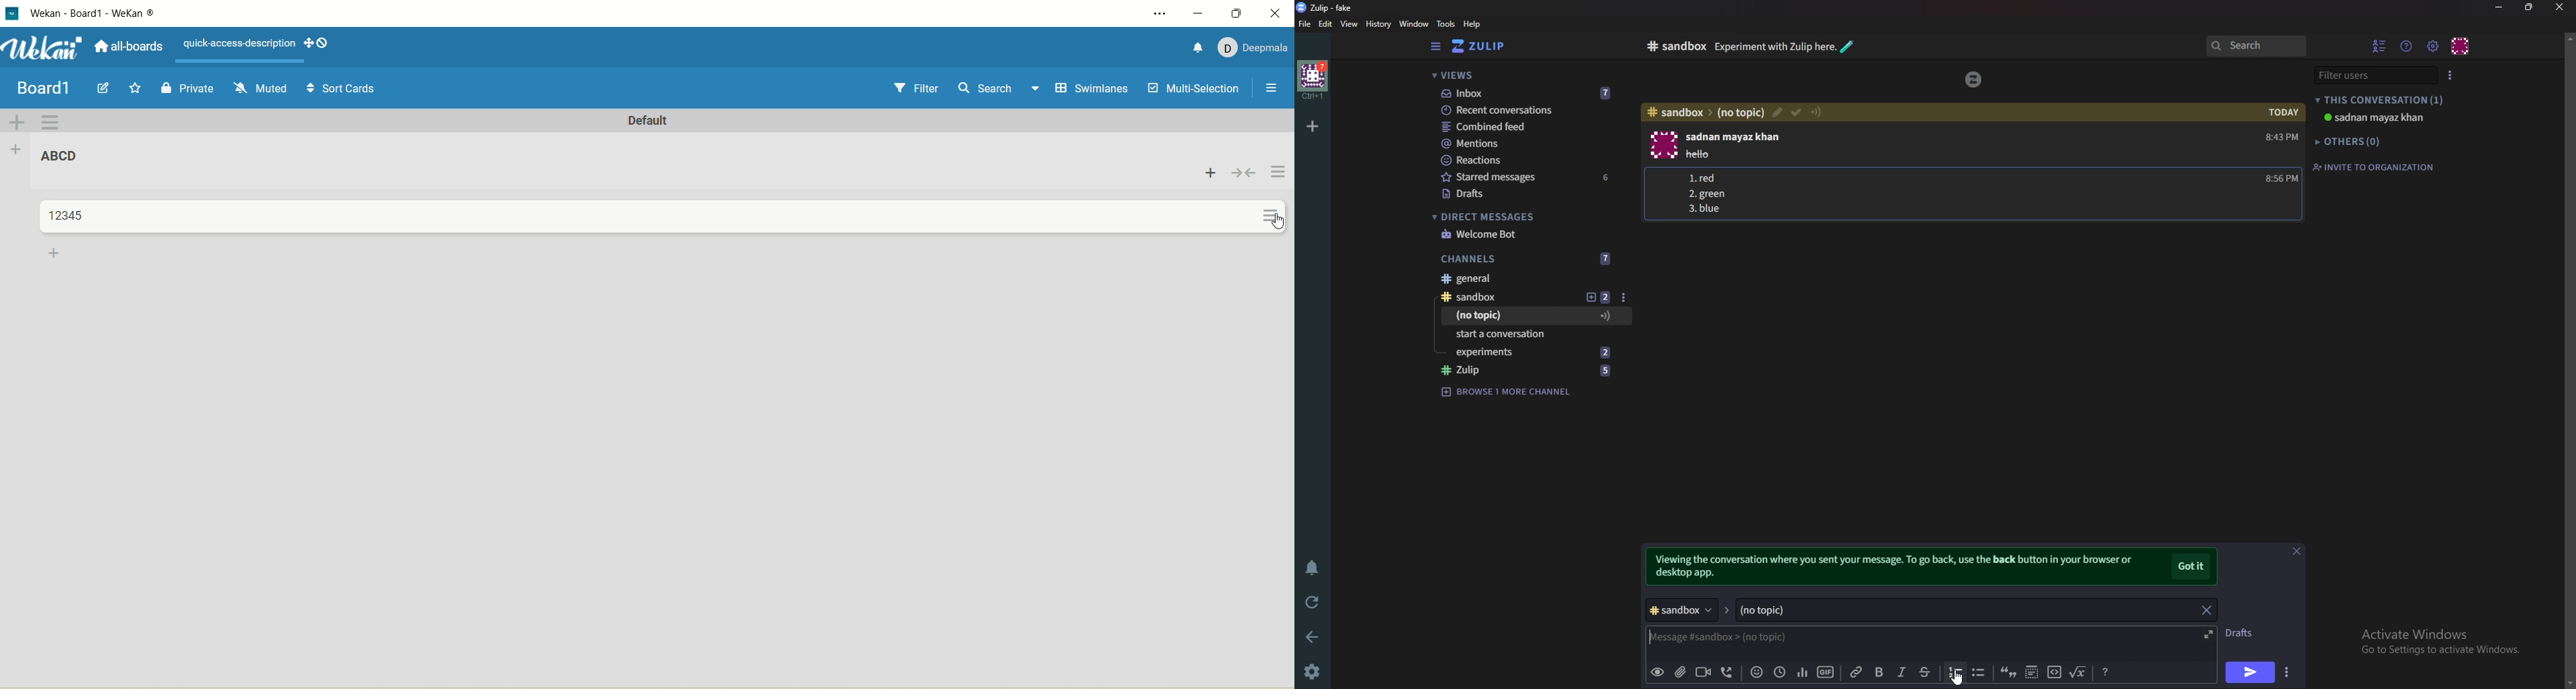 This screenshot has height=700, width=2576. Describe the element at coordinates (1606, 316) in the screenshot. I see `Configure topic notifications` at that location.